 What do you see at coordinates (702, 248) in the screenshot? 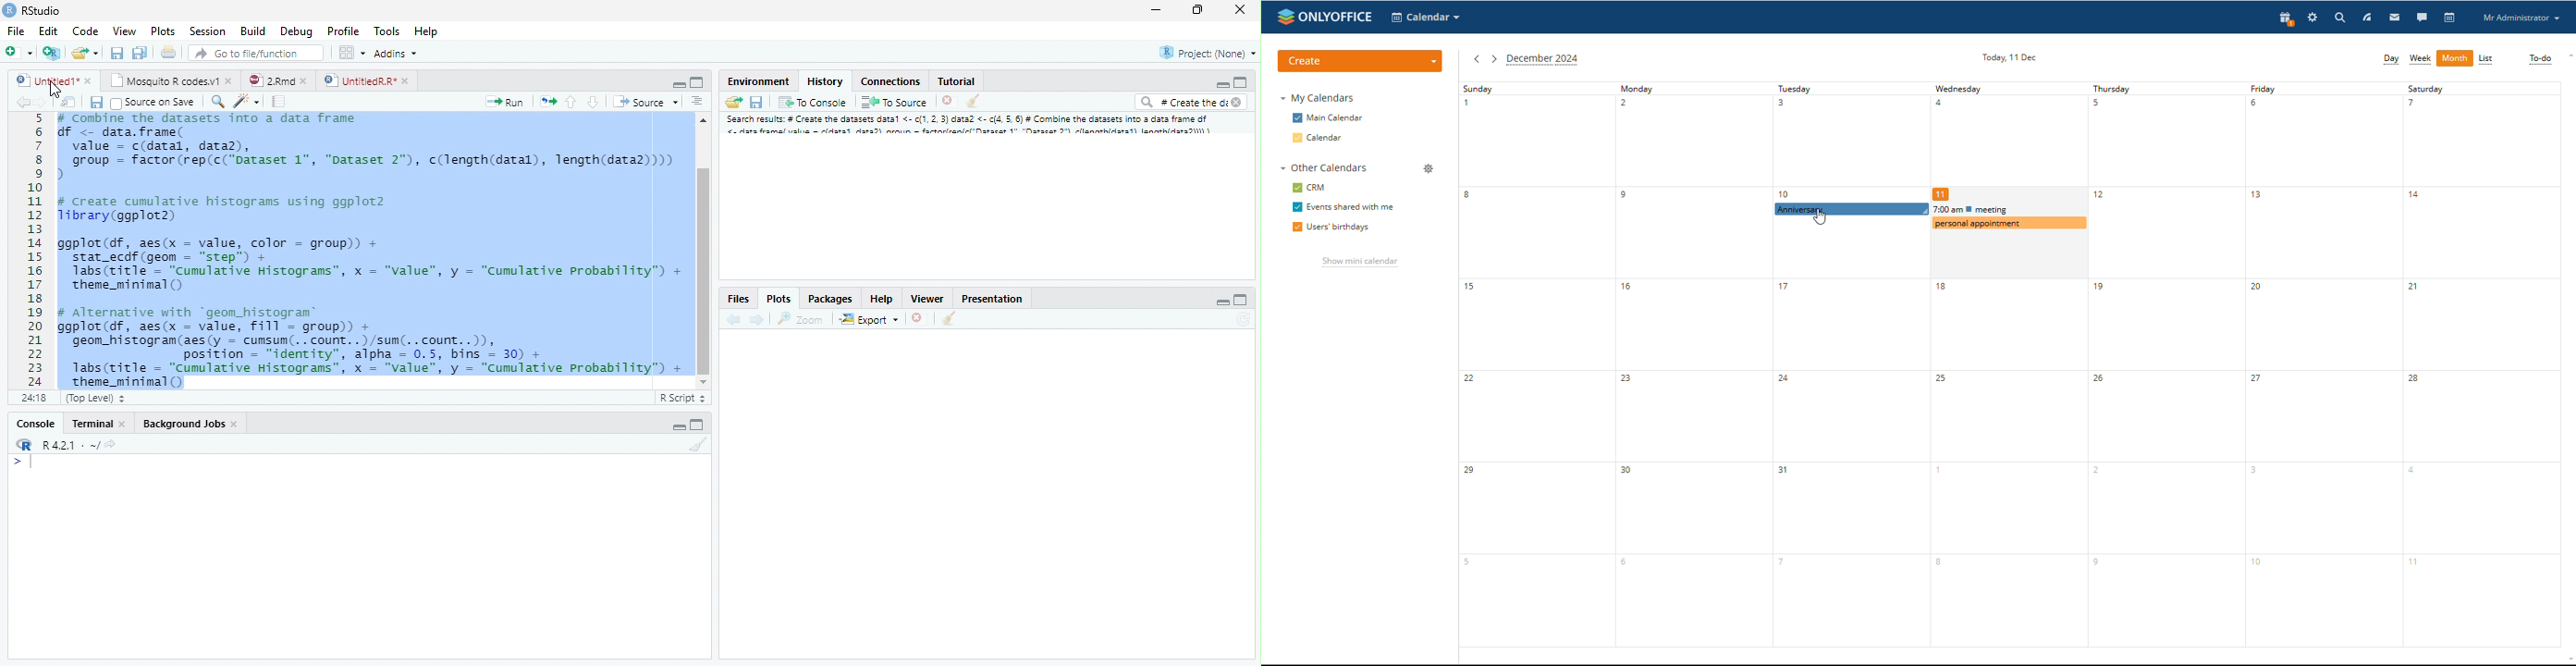
I see `Scrollbar` at bounding box center [702, 248].